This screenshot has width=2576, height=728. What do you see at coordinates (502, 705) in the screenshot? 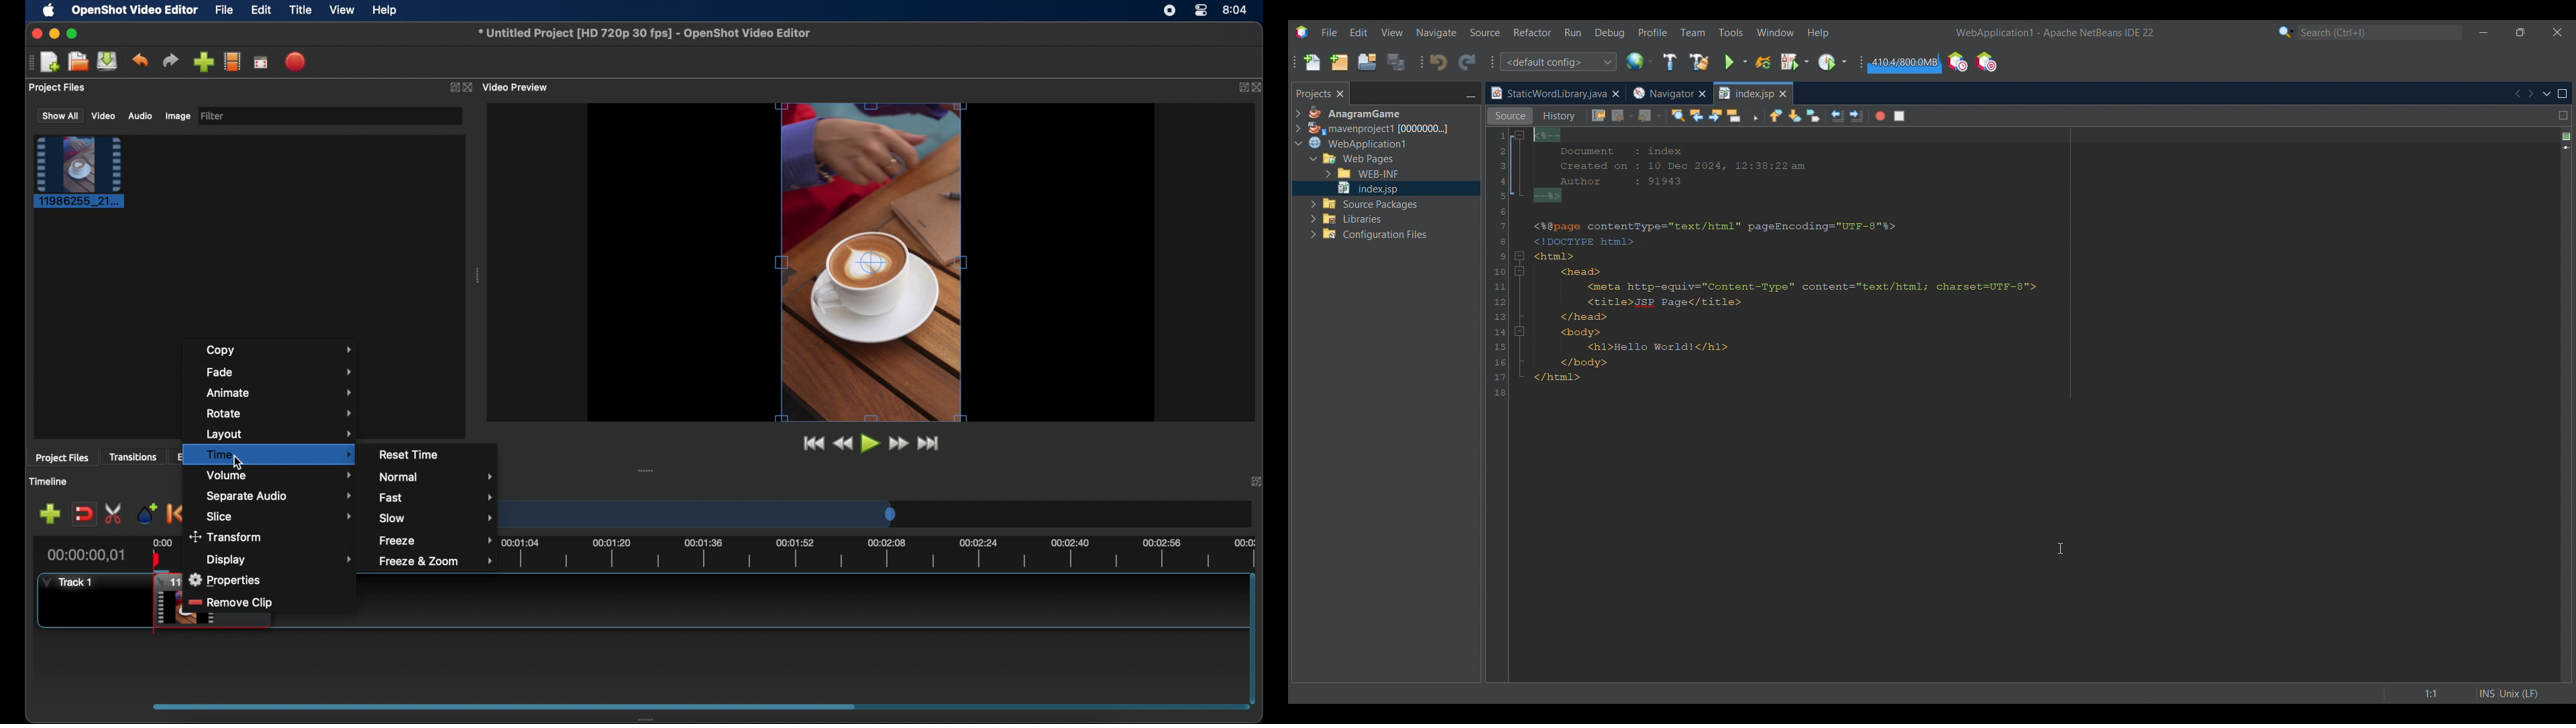
I see `scroll box` at bounding box center [502, 705].